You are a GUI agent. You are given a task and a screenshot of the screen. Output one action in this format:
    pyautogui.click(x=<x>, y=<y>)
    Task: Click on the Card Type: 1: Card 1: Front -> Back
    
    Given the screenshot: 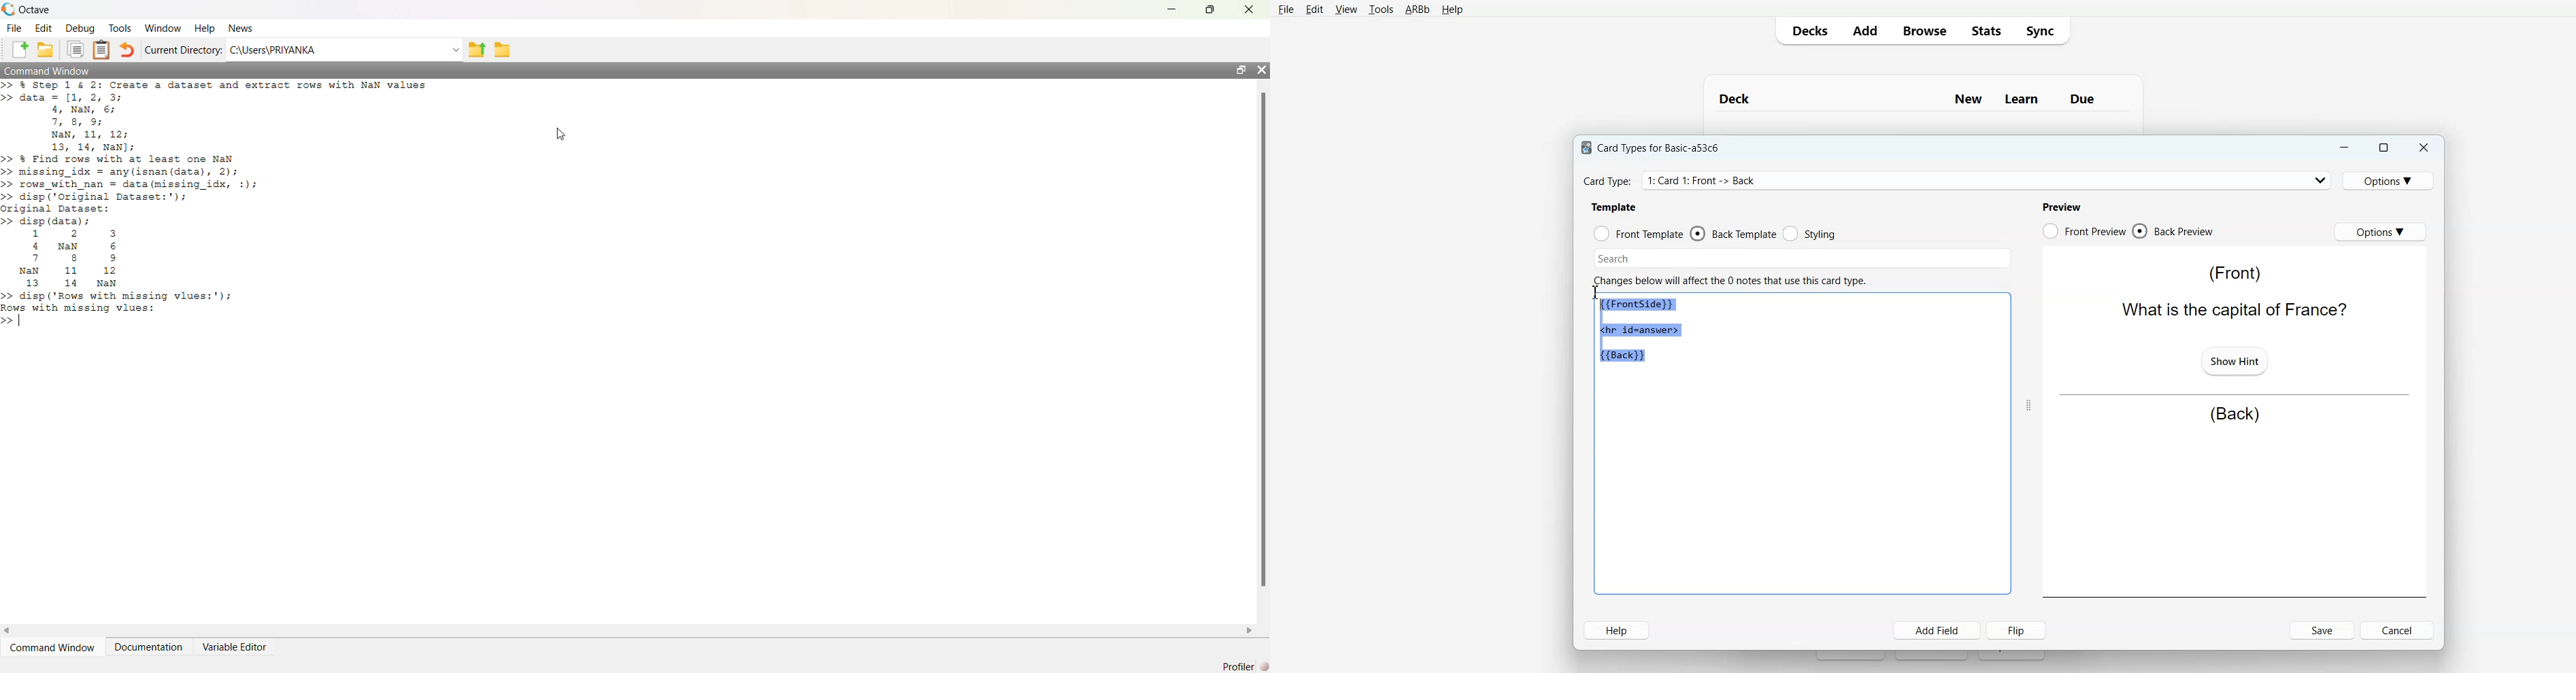 What is the action you would take?
    pyautogui.click(x=1707, y=180)
    